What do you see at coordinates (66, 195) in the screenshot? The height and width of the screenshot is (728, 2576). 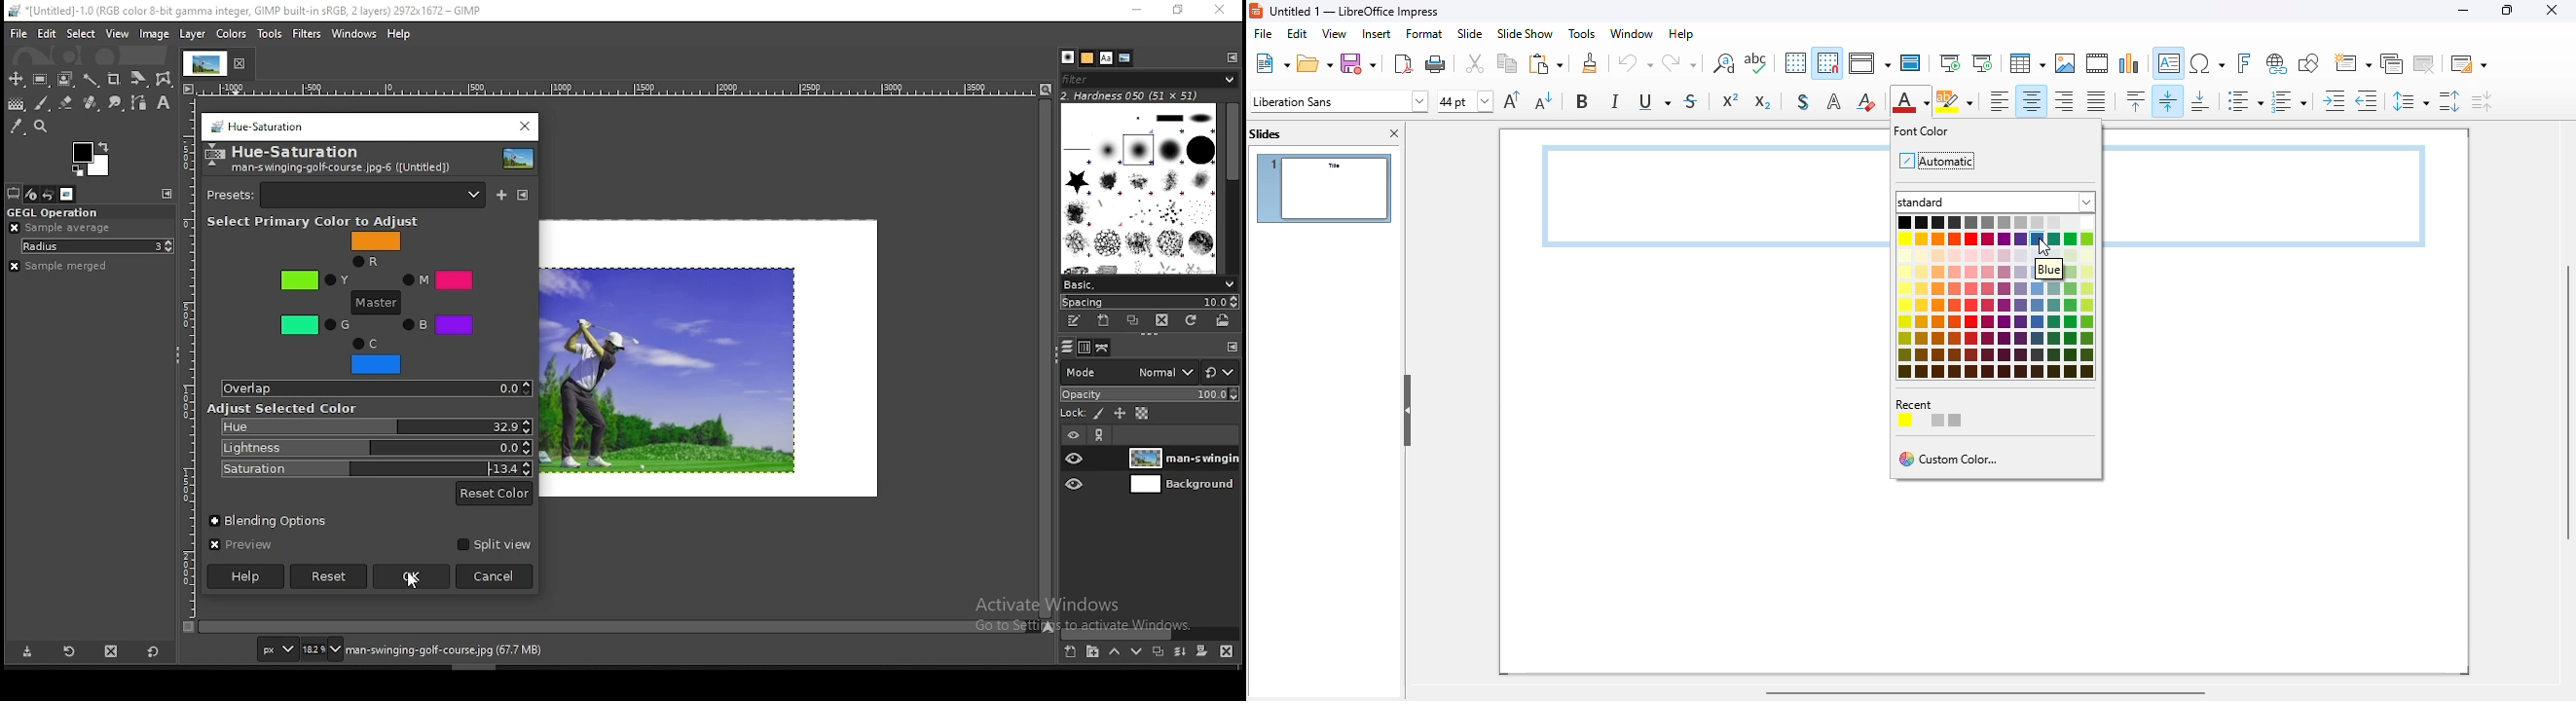 I see `images` at bounding box center [66, 195].